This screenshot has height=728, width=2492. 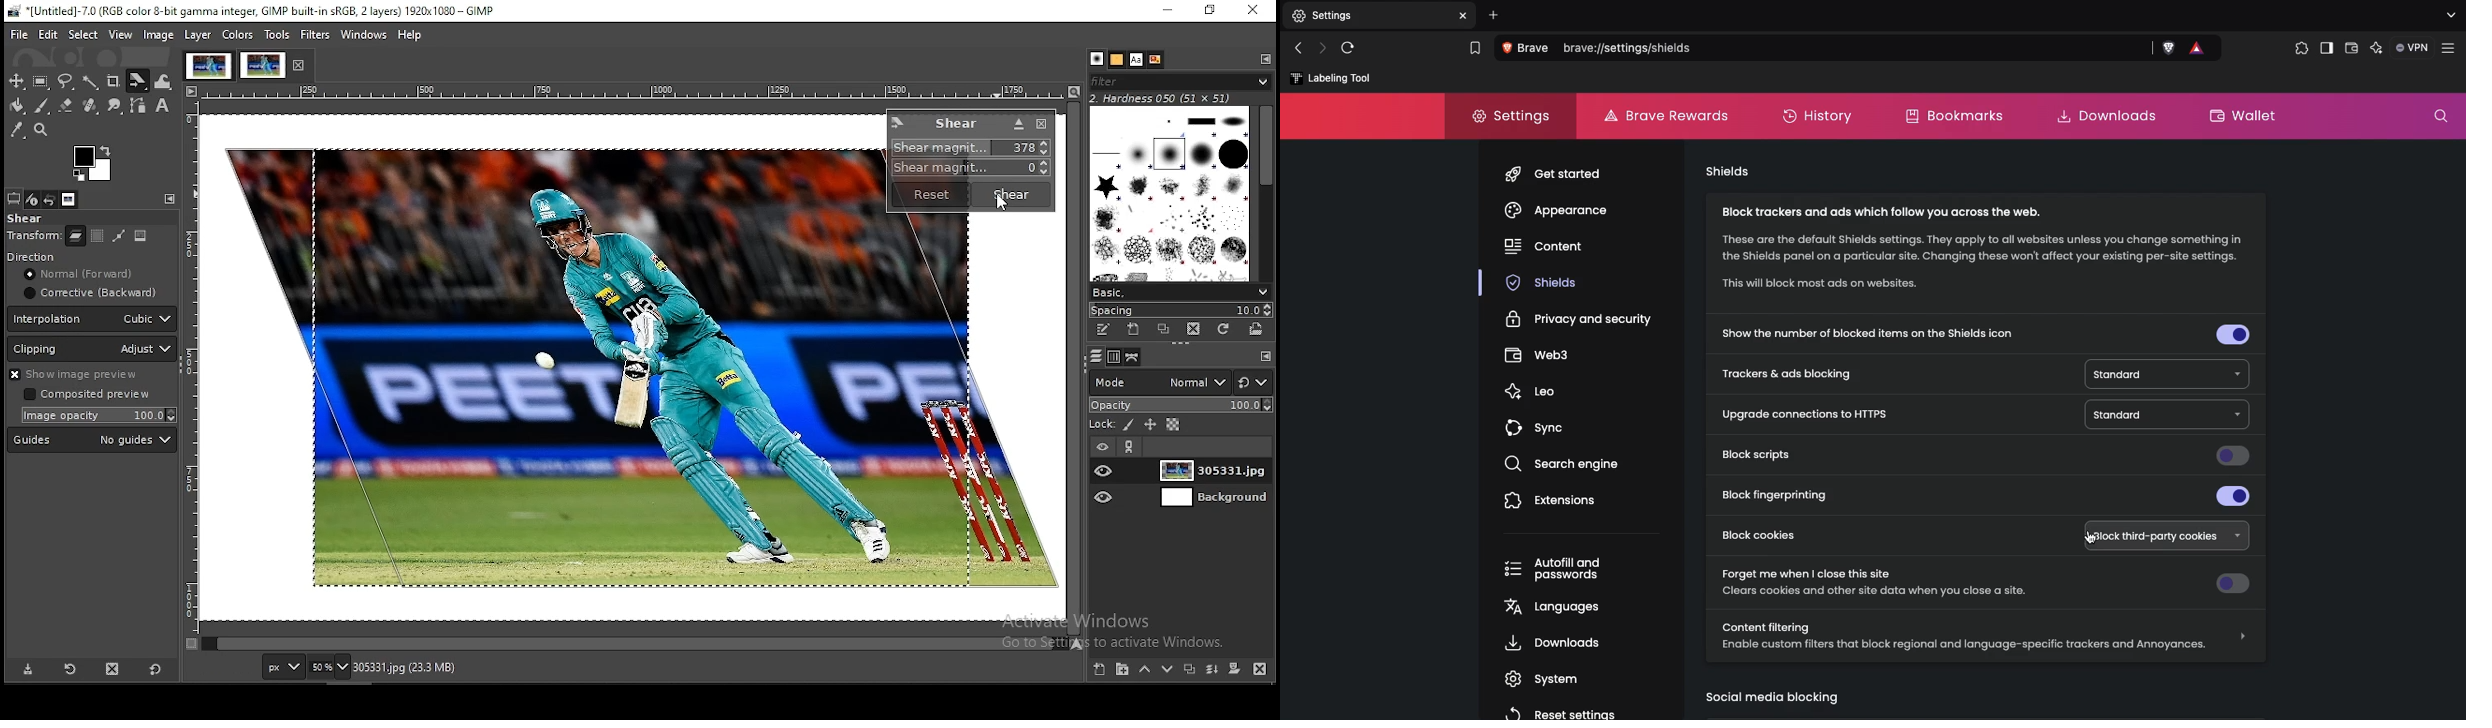 What do you see at coordinates (1169, 670) in the screenshot?
I see `move layer one step down` at bounding box center [1169, 670].